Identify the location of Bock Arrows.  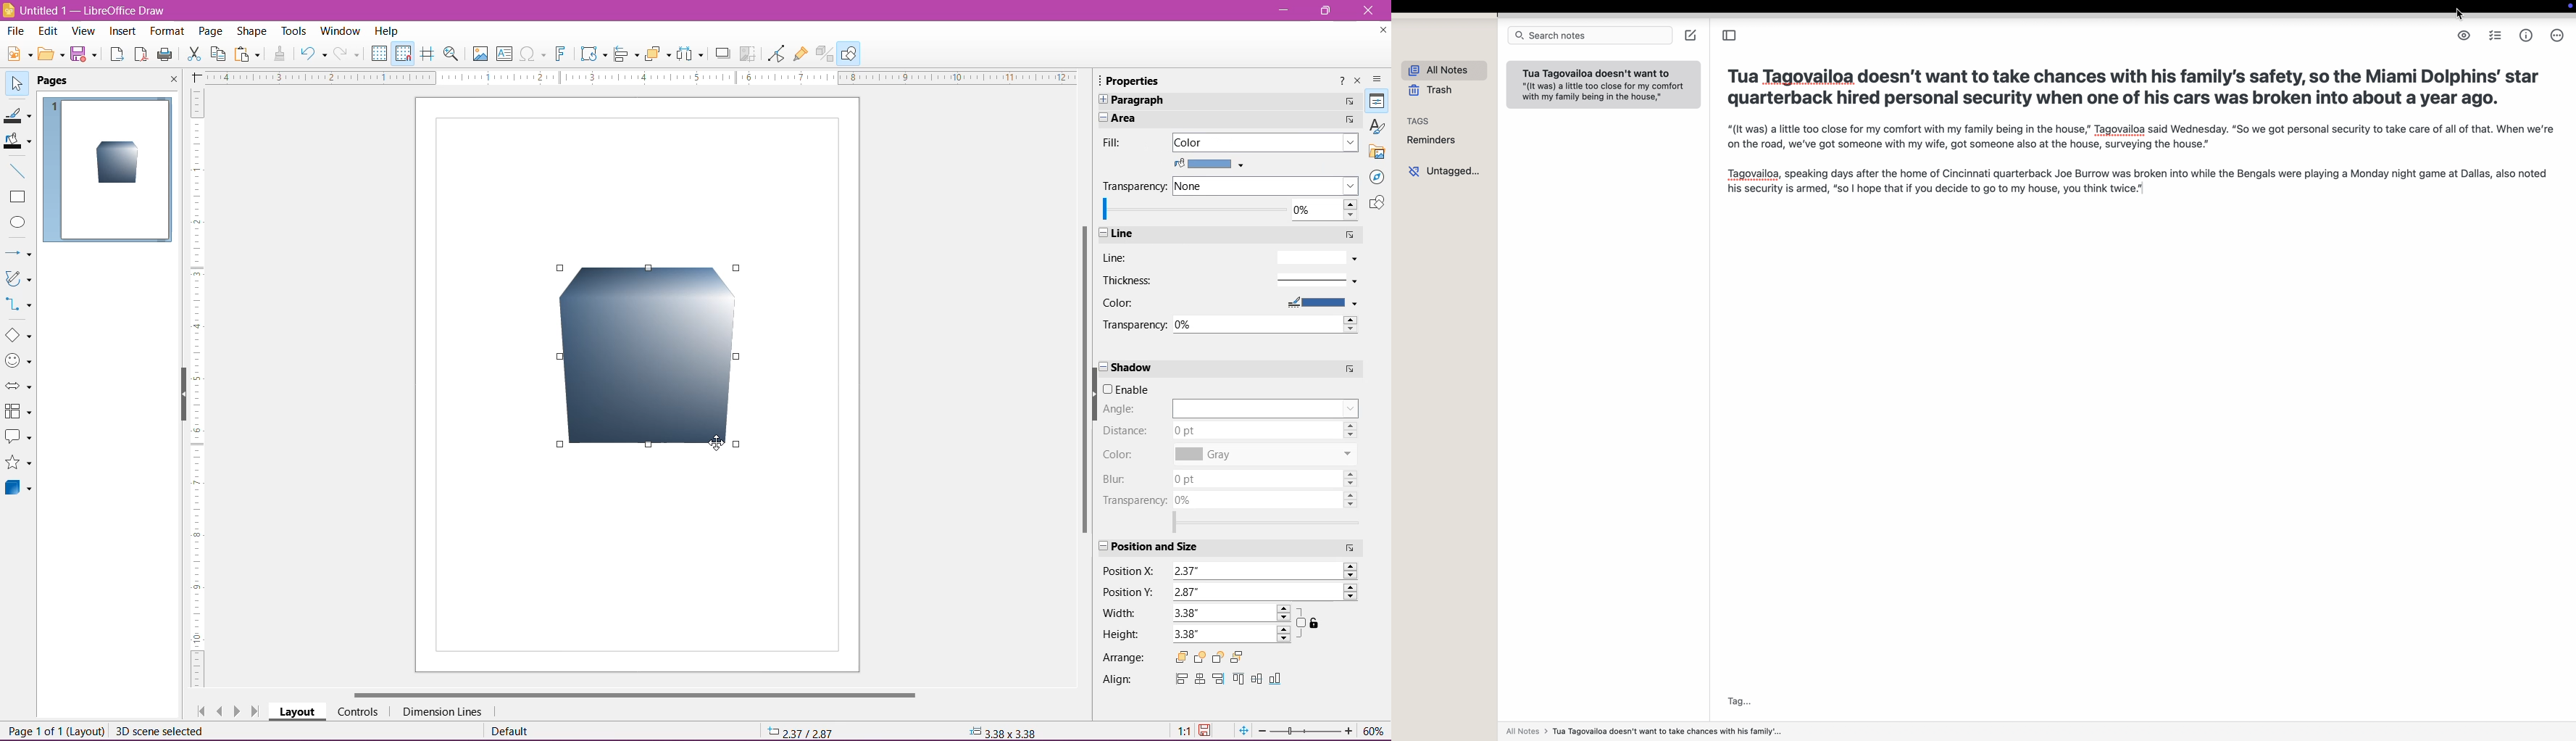
(19, 387).